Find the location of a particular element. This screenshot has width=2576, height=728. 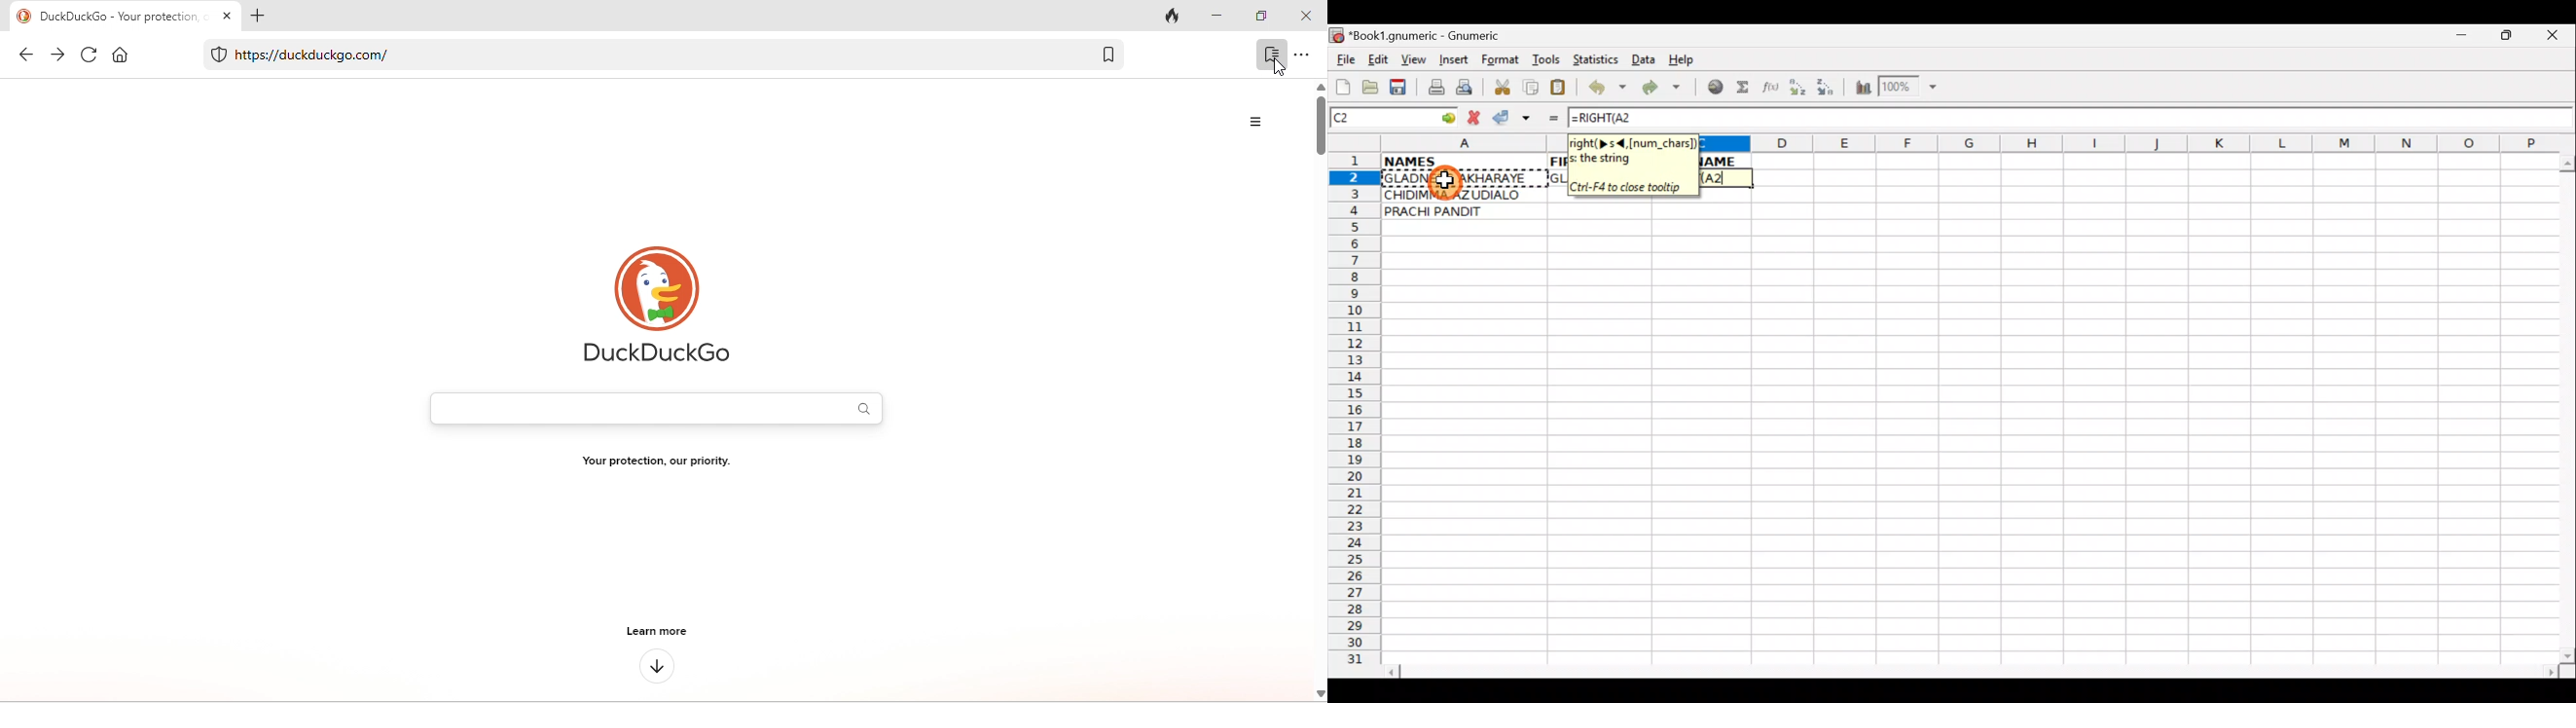

option is located at coordinates (1303, 55).